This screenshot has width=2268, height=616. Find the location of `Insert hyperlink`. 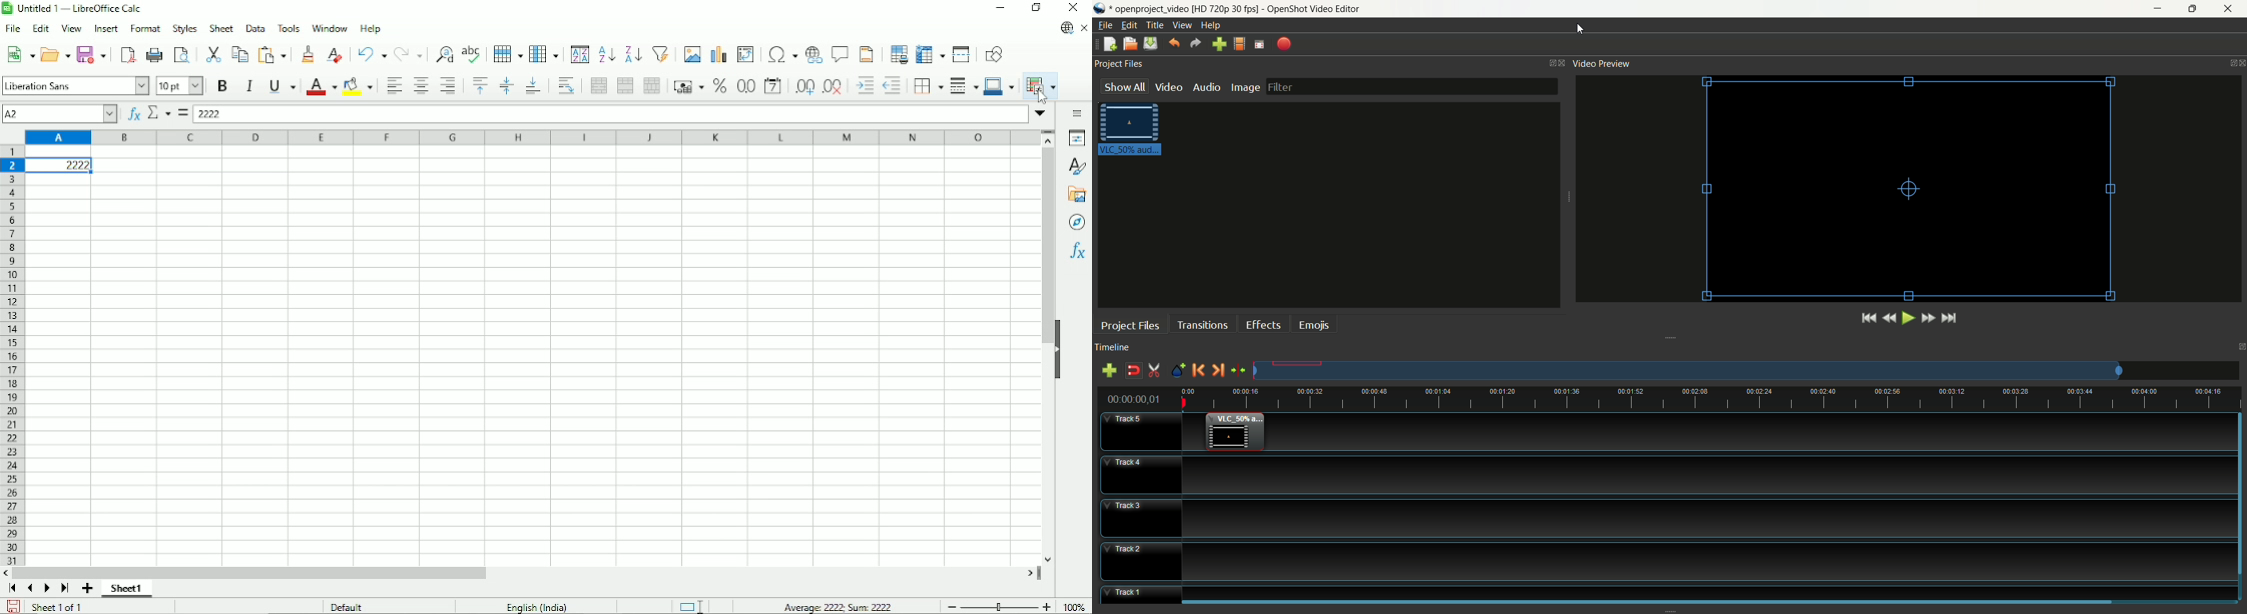

Insert hyperlink is located at coordinates (812, 55).